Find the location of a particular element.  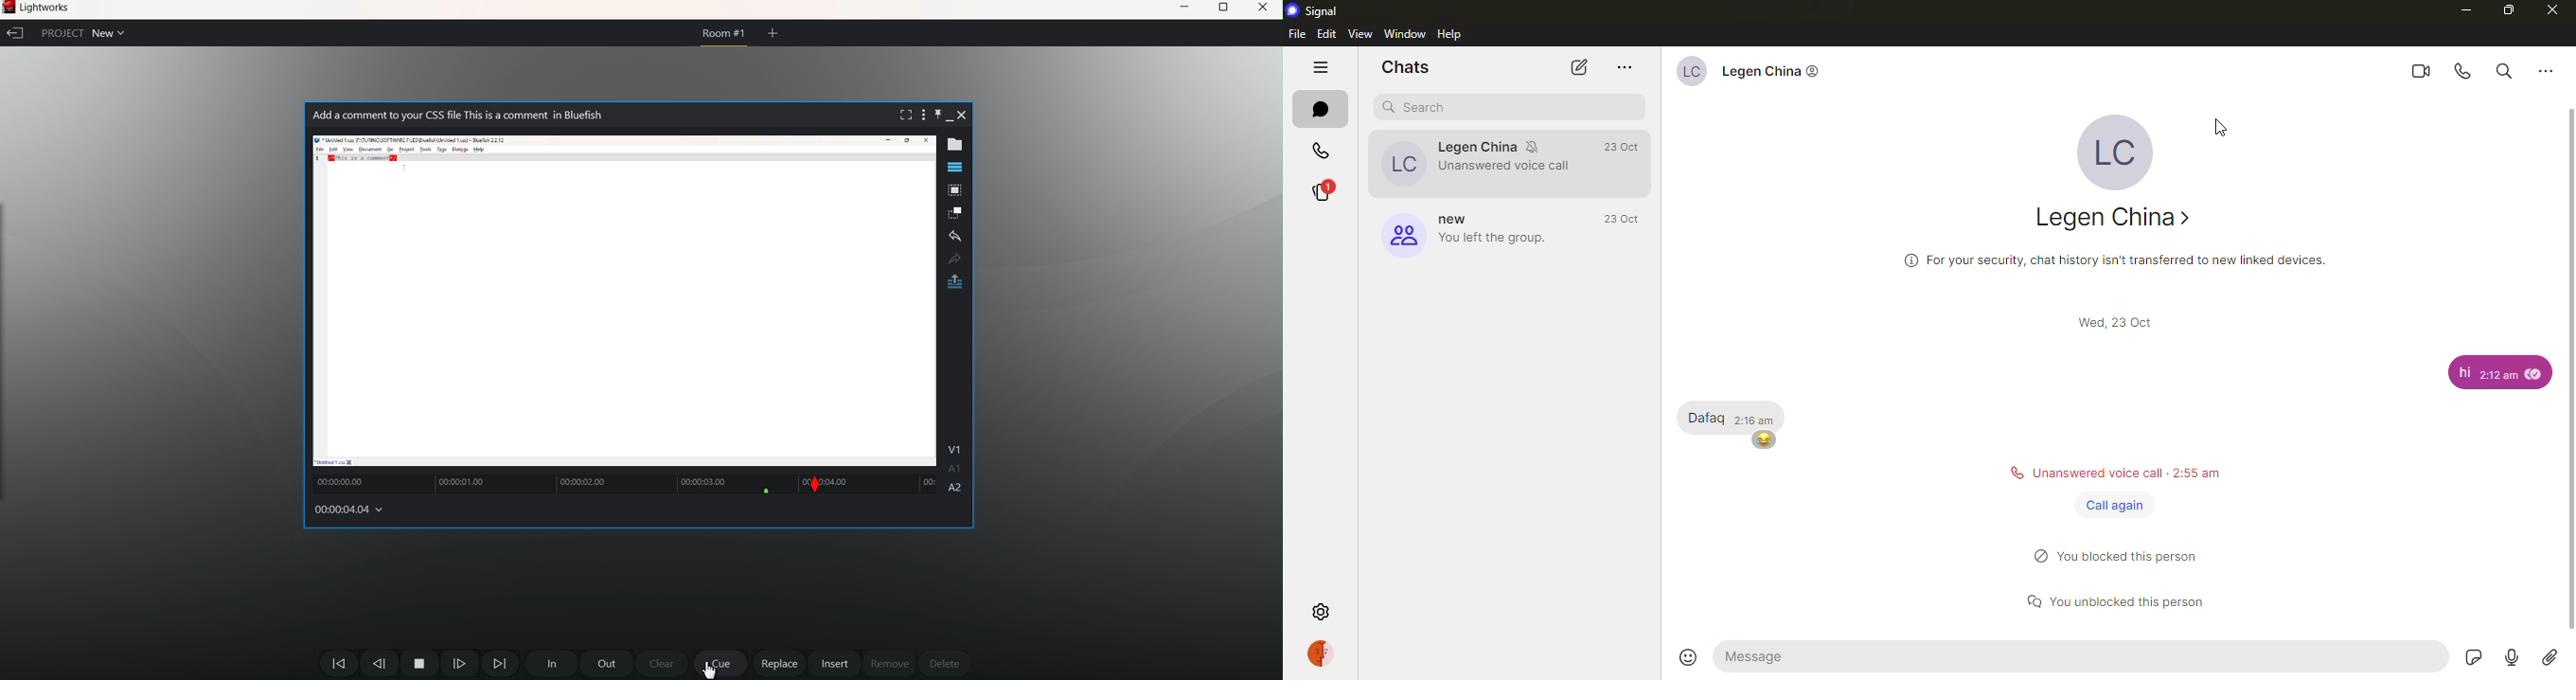

Move One frame next is located at coordinates (461, 665).